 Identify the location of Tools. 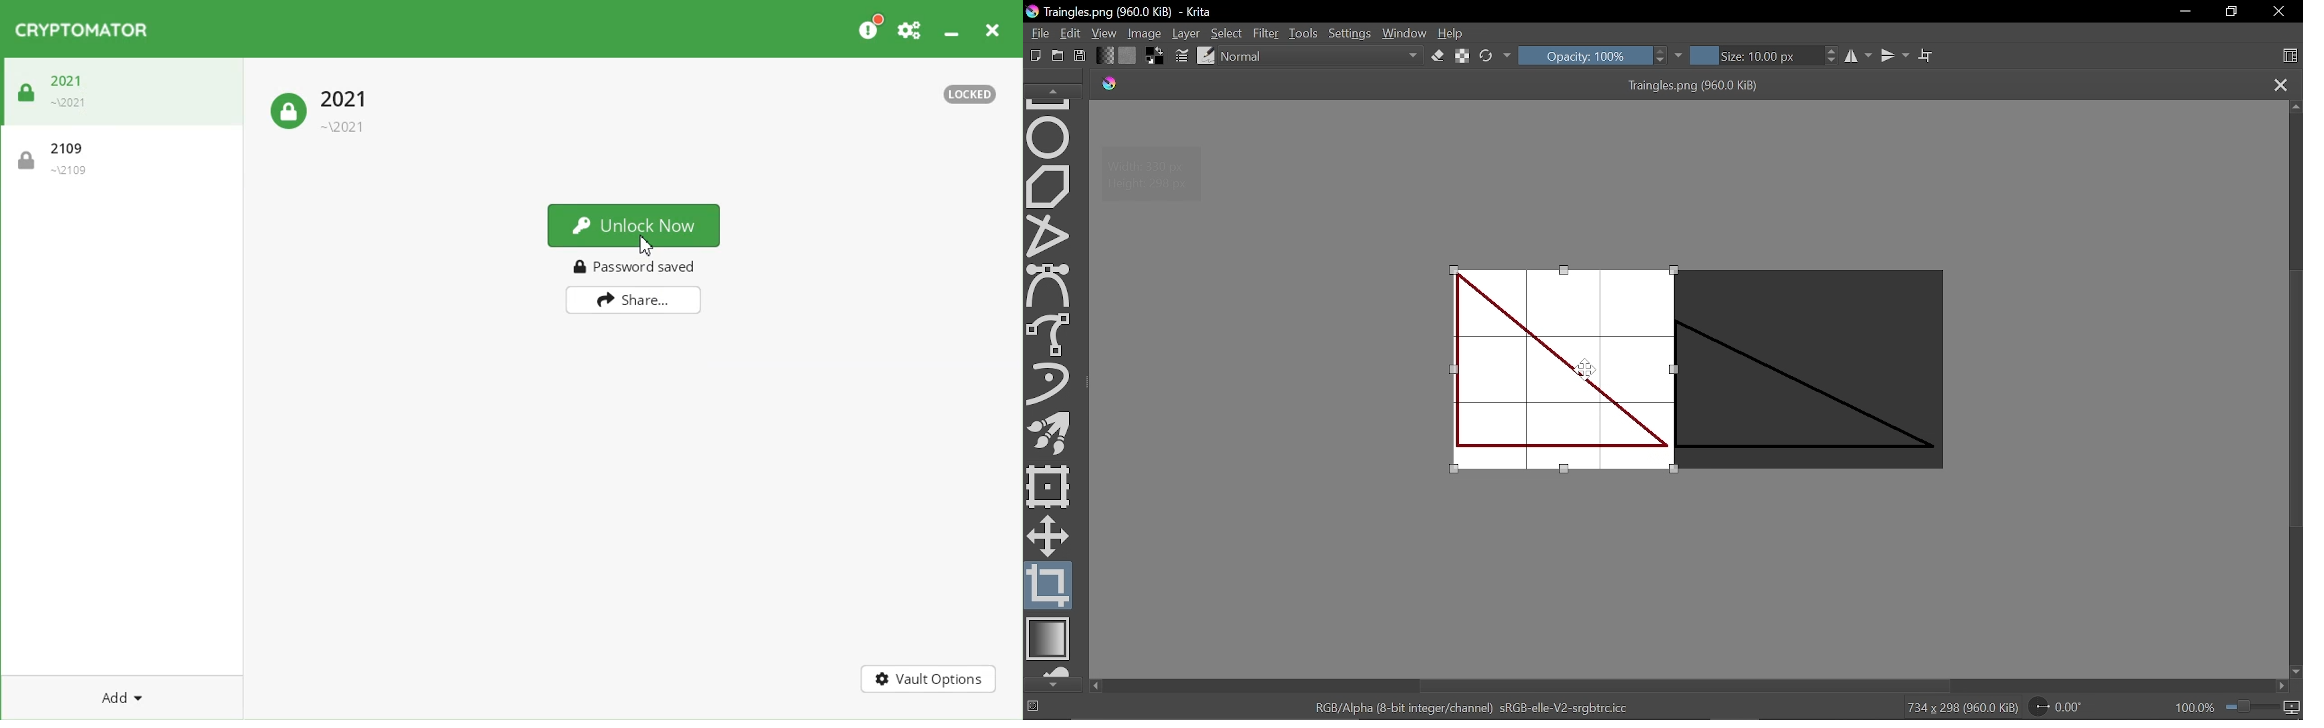
(1304, 33).